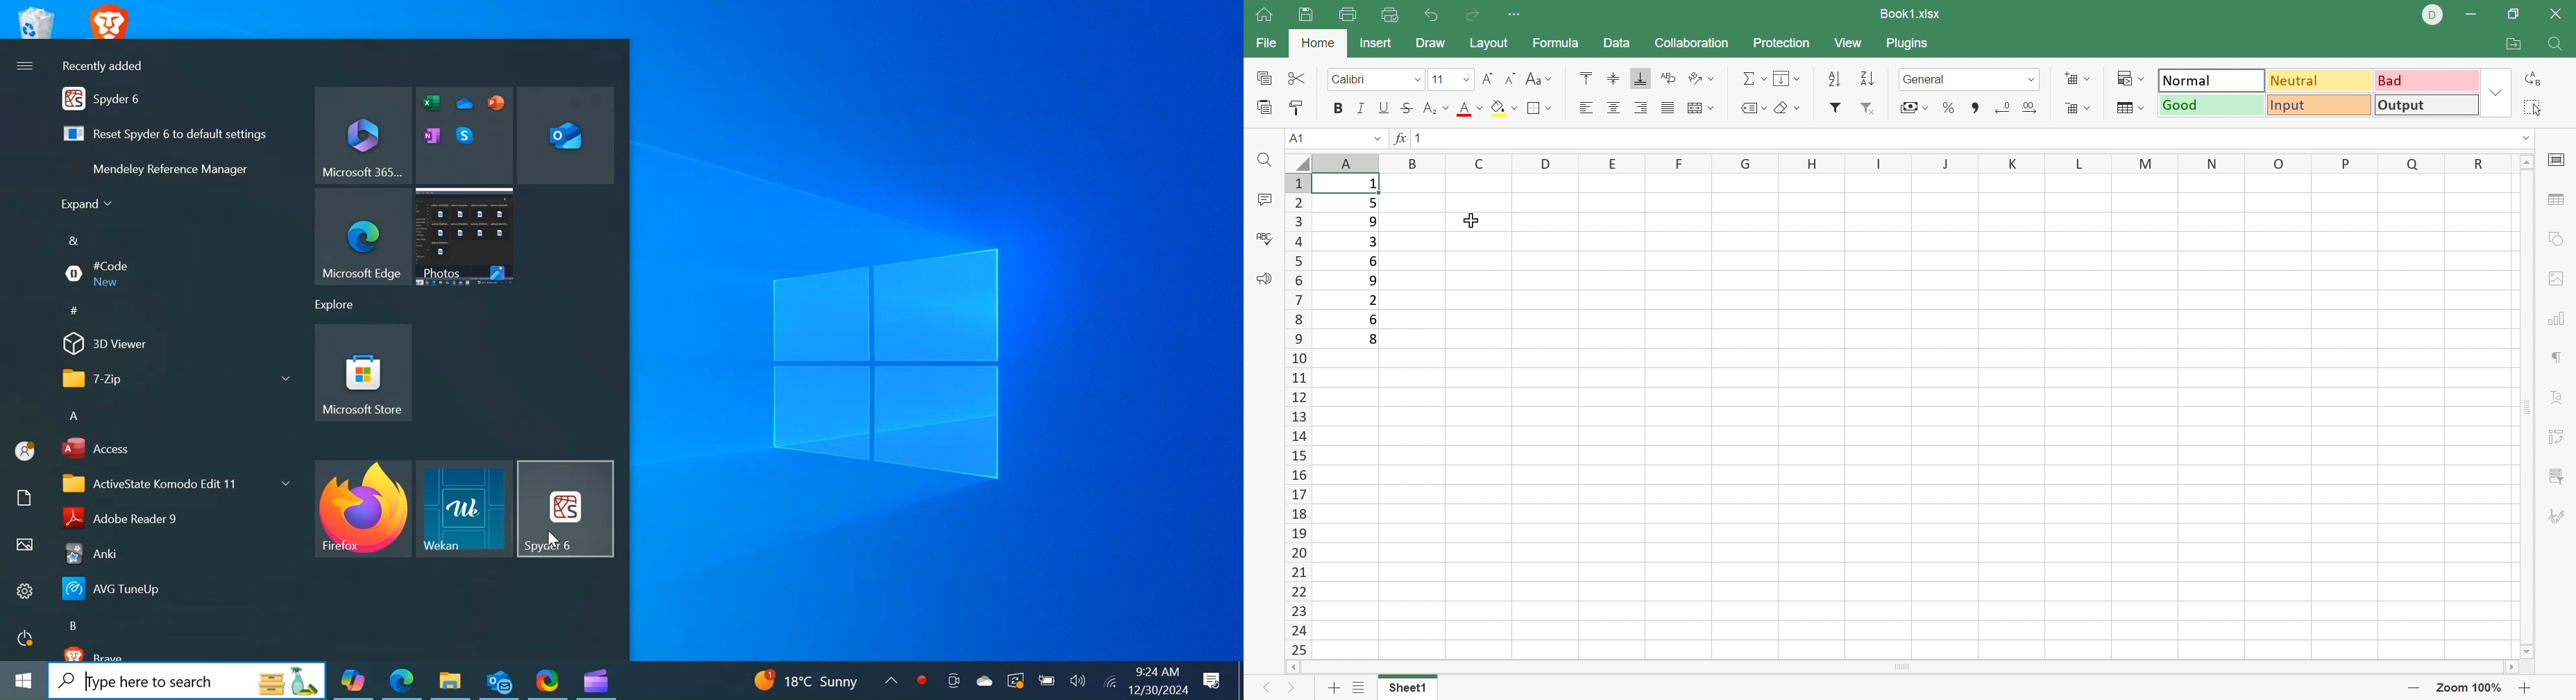  What do you see at coordinates (596, 681) in the screenshot?
I see `Microsoft Clipchamp` at bounding box center [596, 681].